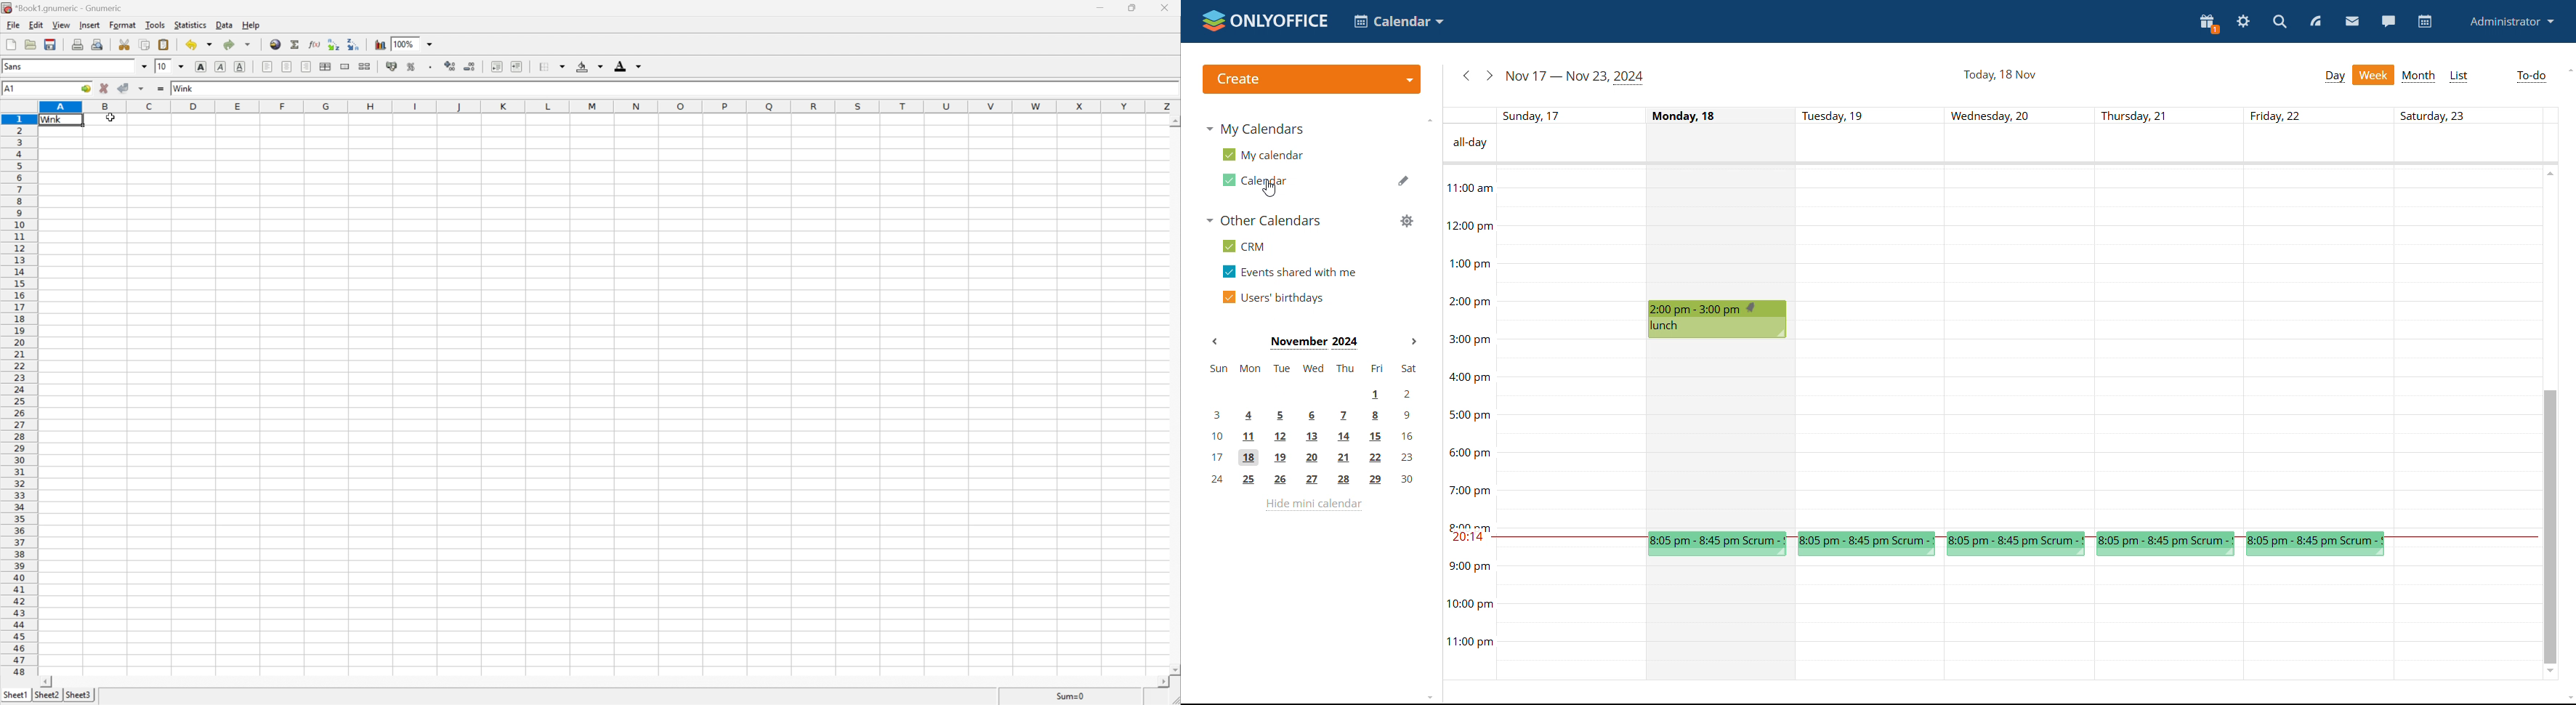 The height and width of the screenshot is (728, 2576). What do you see at coordinates (1070, 696) in the screenshot?
I see `sum=0` at bounding box center [1070, 696].